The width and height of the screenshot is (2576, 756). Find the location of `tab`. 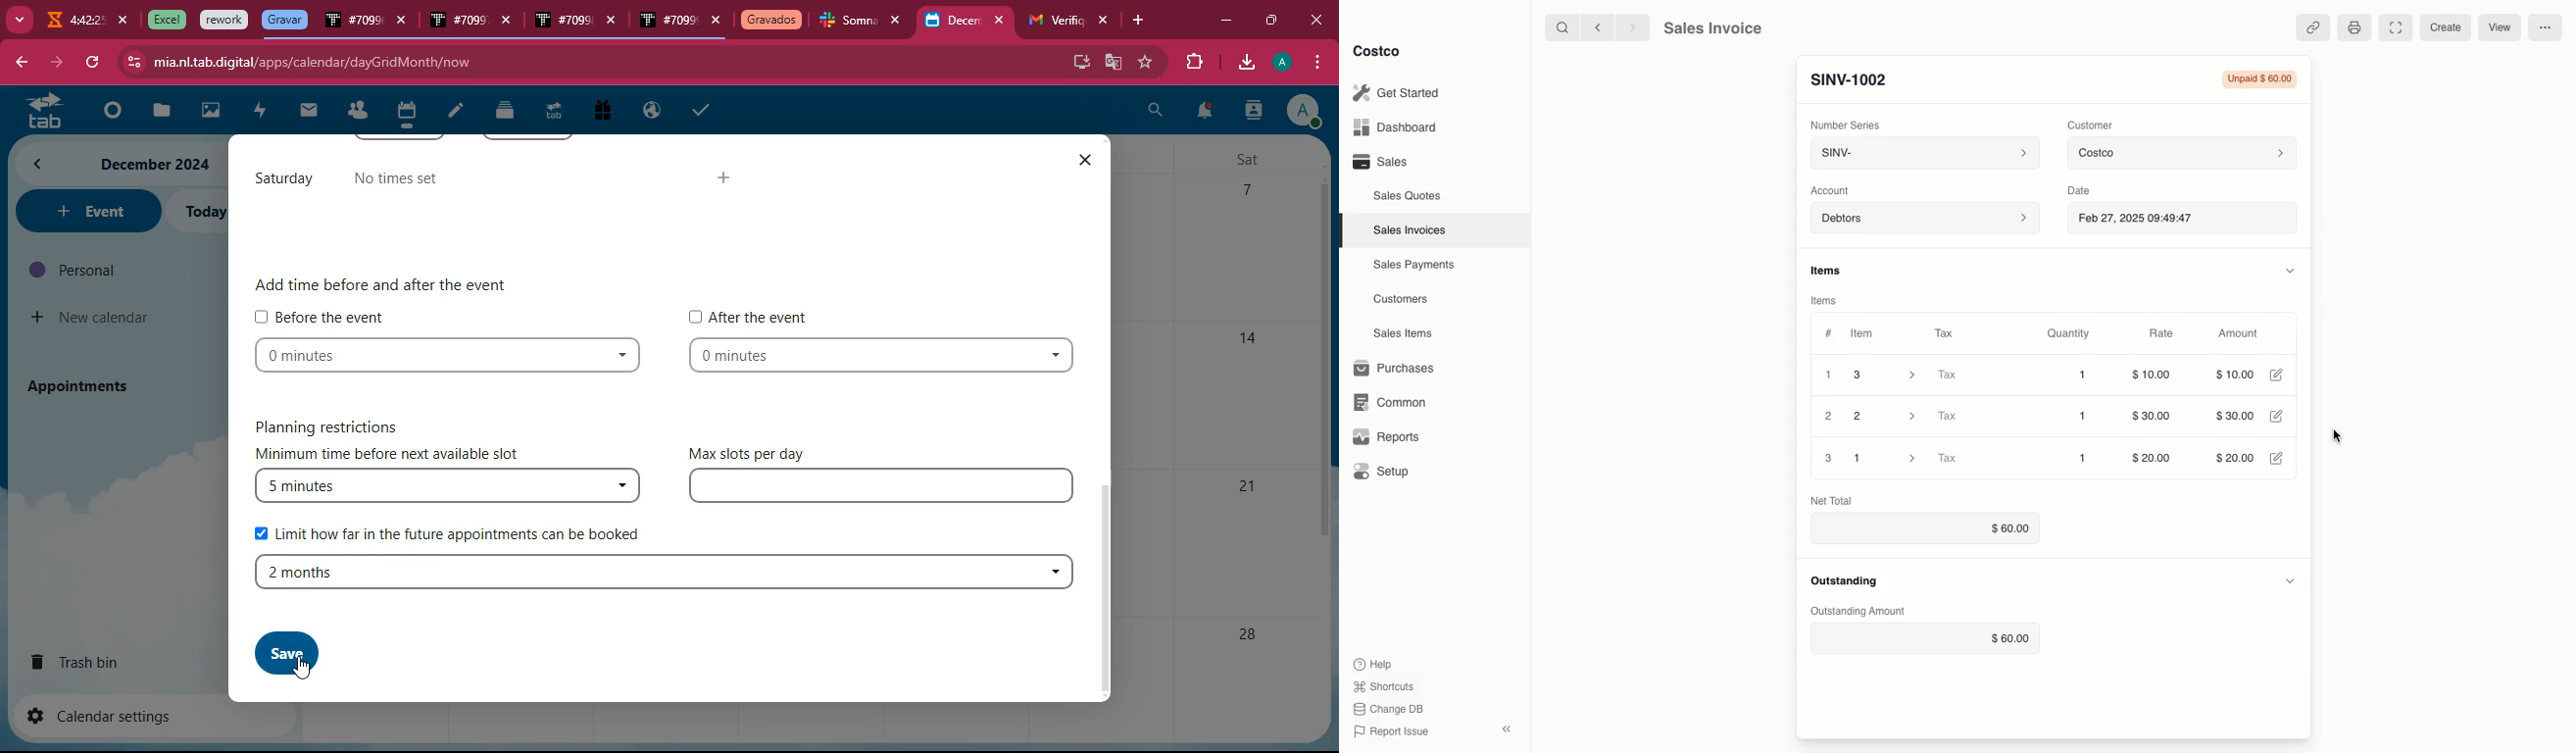

tab is located at coordinates (771, 22).